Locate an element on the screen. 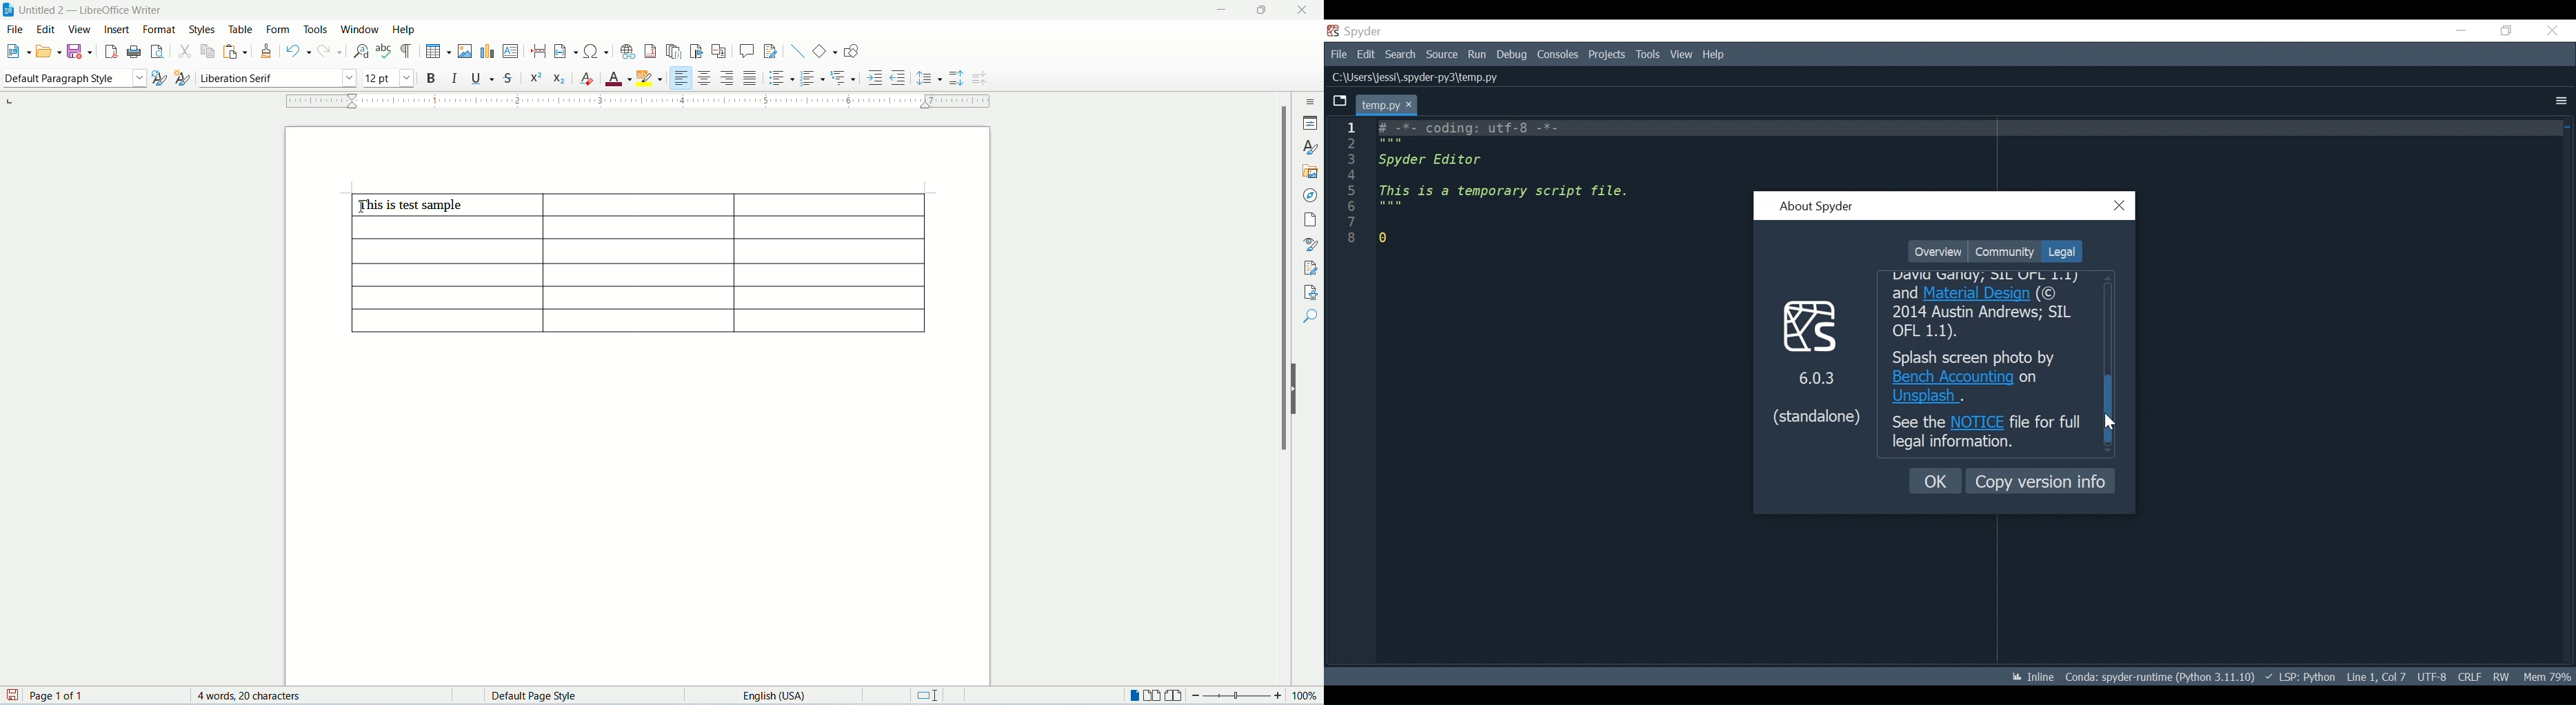  decrease paragraph spacing is located at coordinates (979, 78).